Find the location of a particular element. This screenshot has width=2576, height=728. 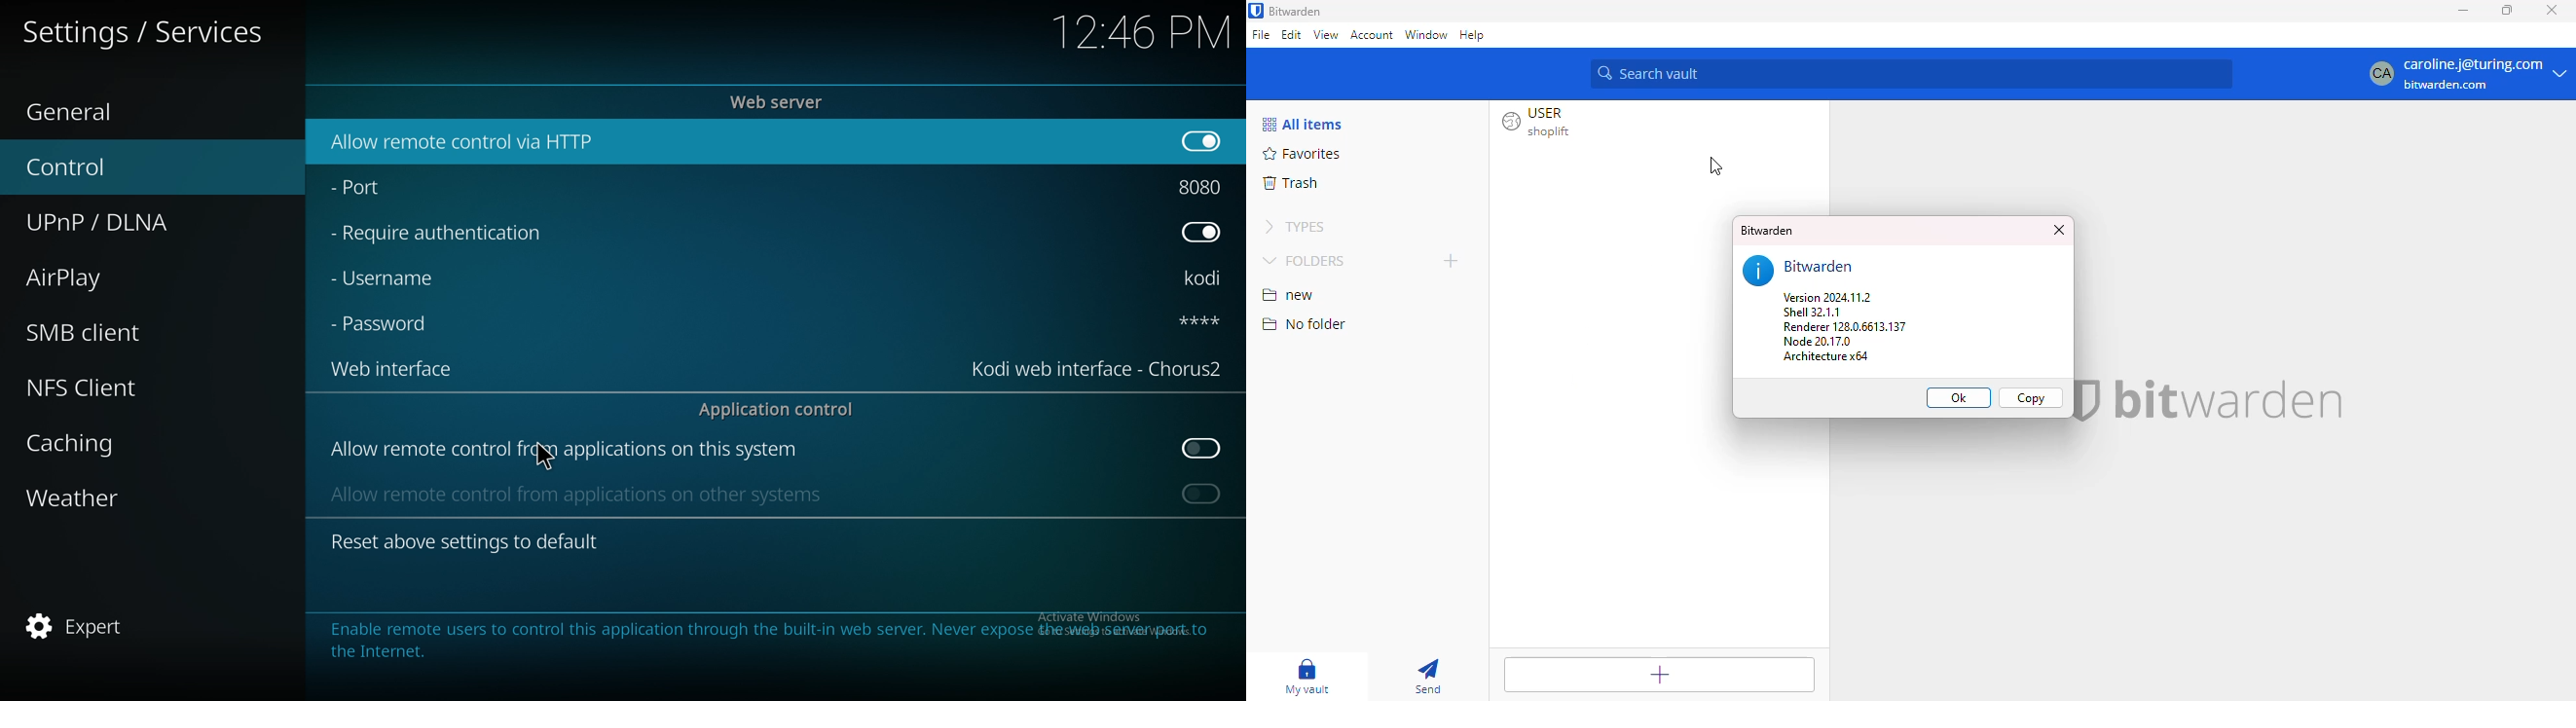

cursor is located at coordinates (550, 458).